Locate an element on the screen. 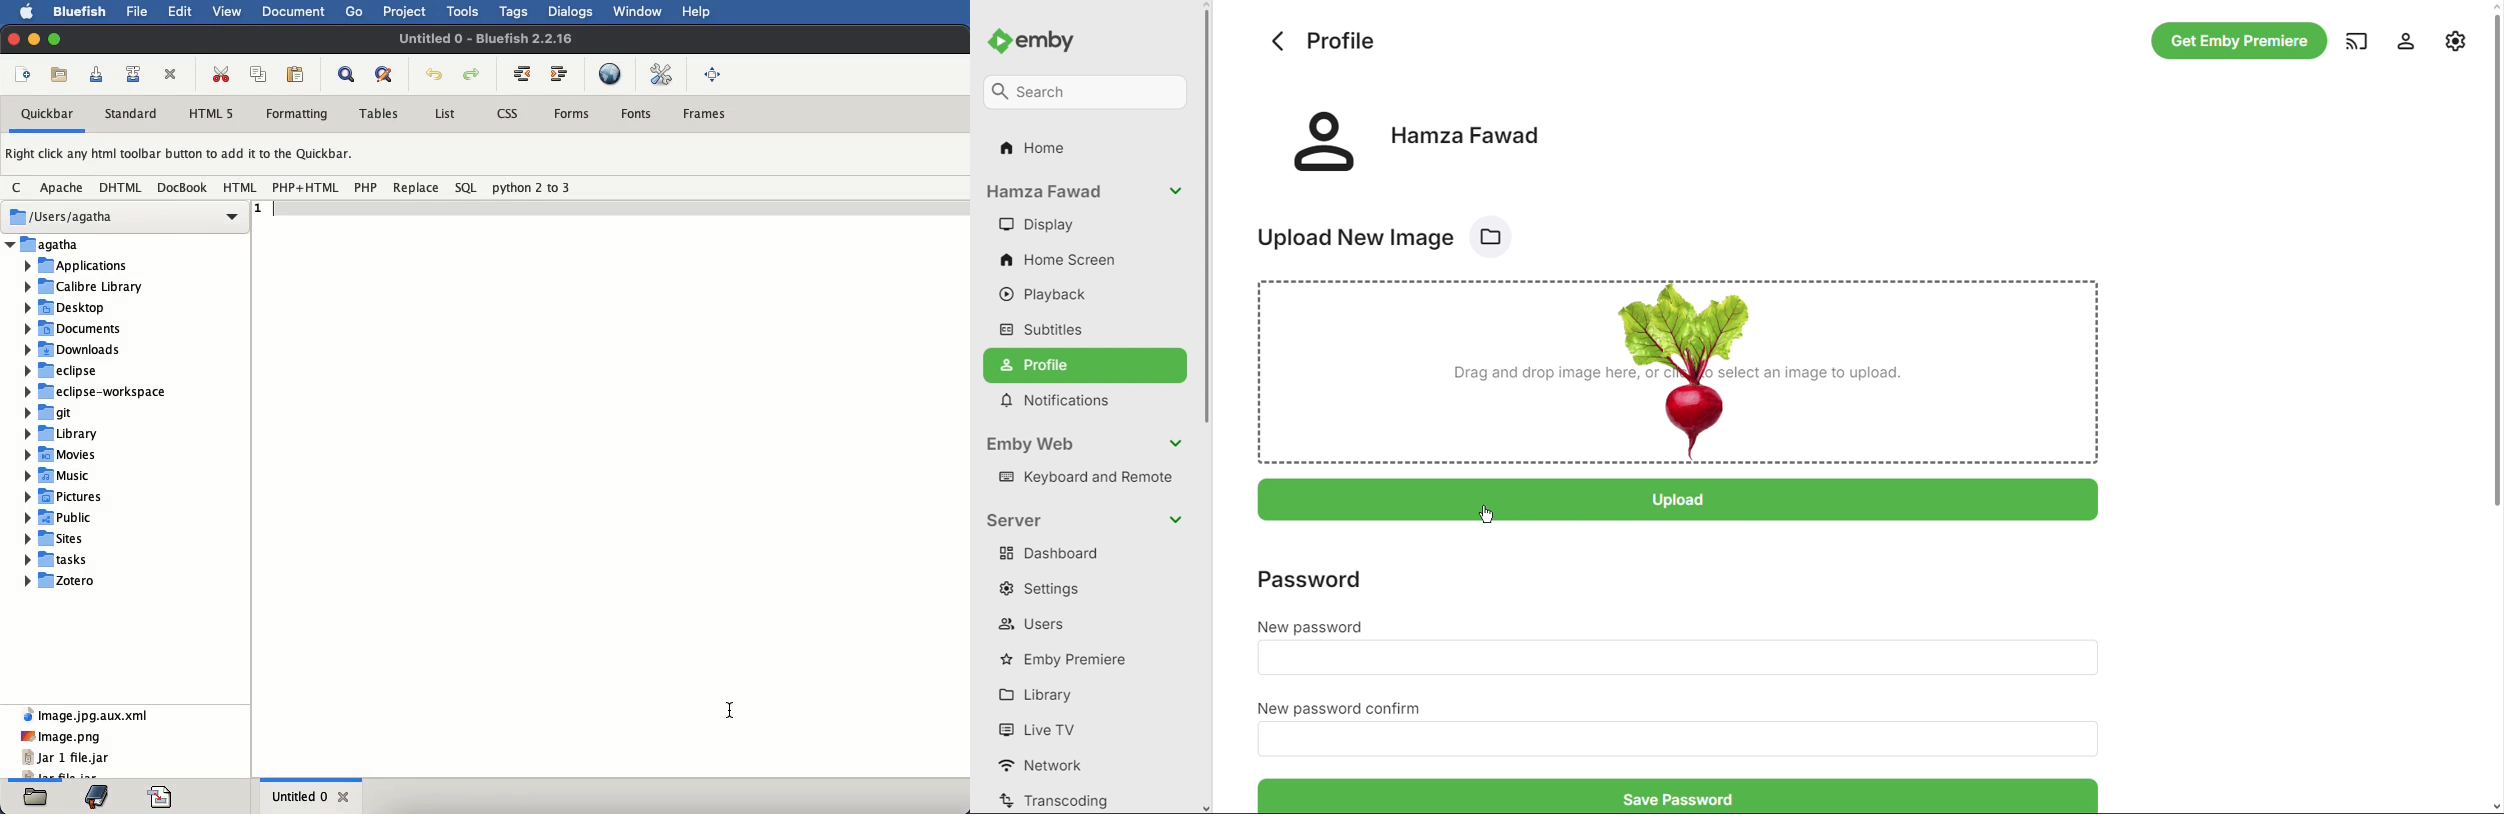 The image size is (2520, 840). save file as is located at coordinates (137, 72).